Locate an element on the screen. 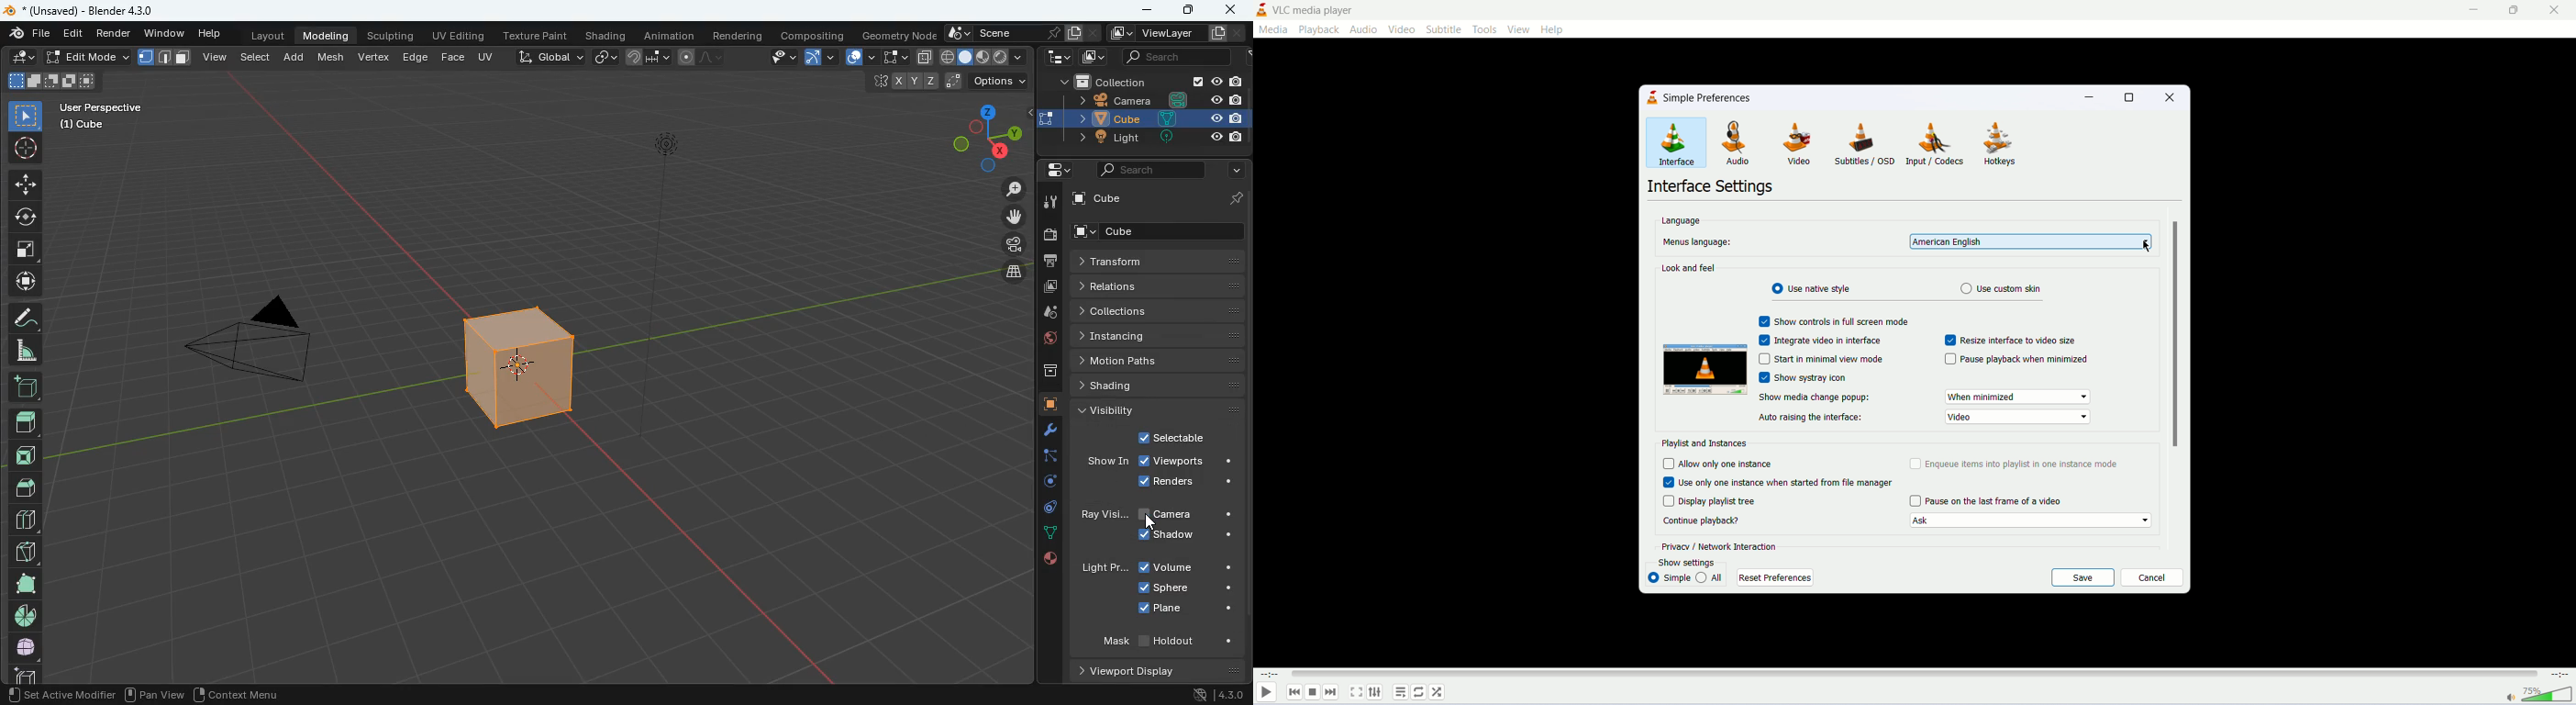 The height and width of the screenshot is (728, 2576). played time is located at coordinates (1270, 675).